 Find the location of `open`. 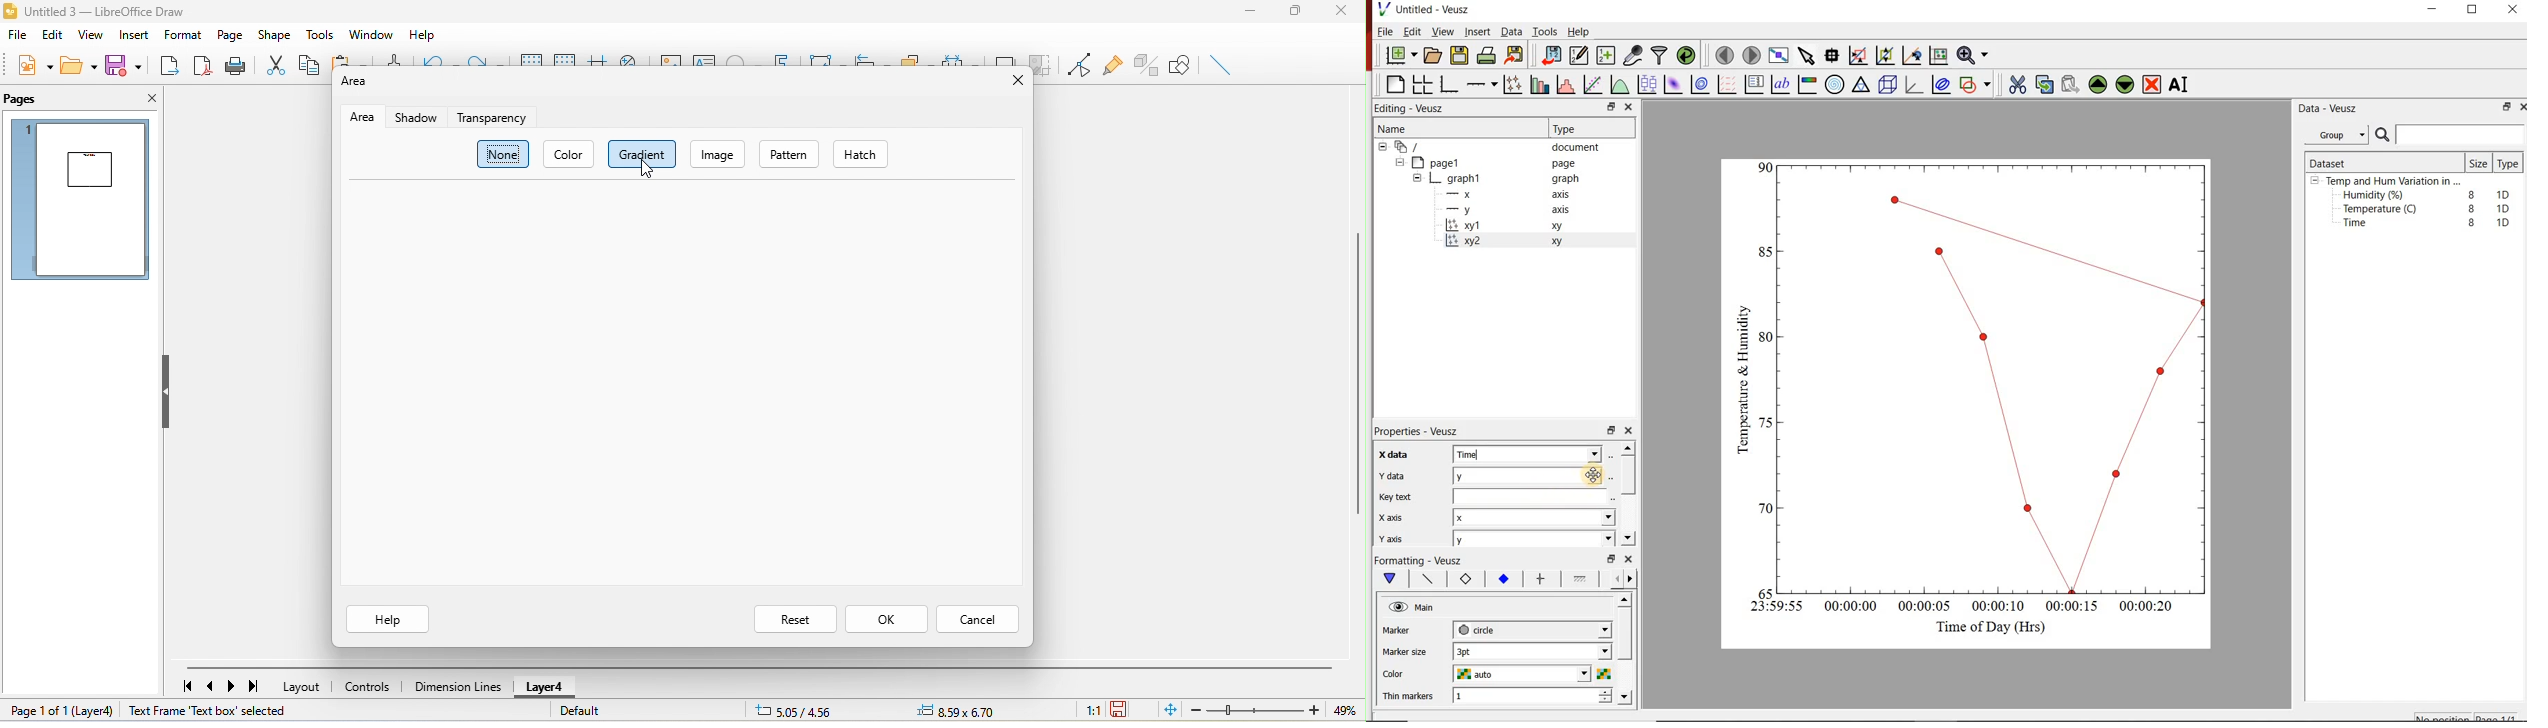

open is located at coordinates (81, 64).